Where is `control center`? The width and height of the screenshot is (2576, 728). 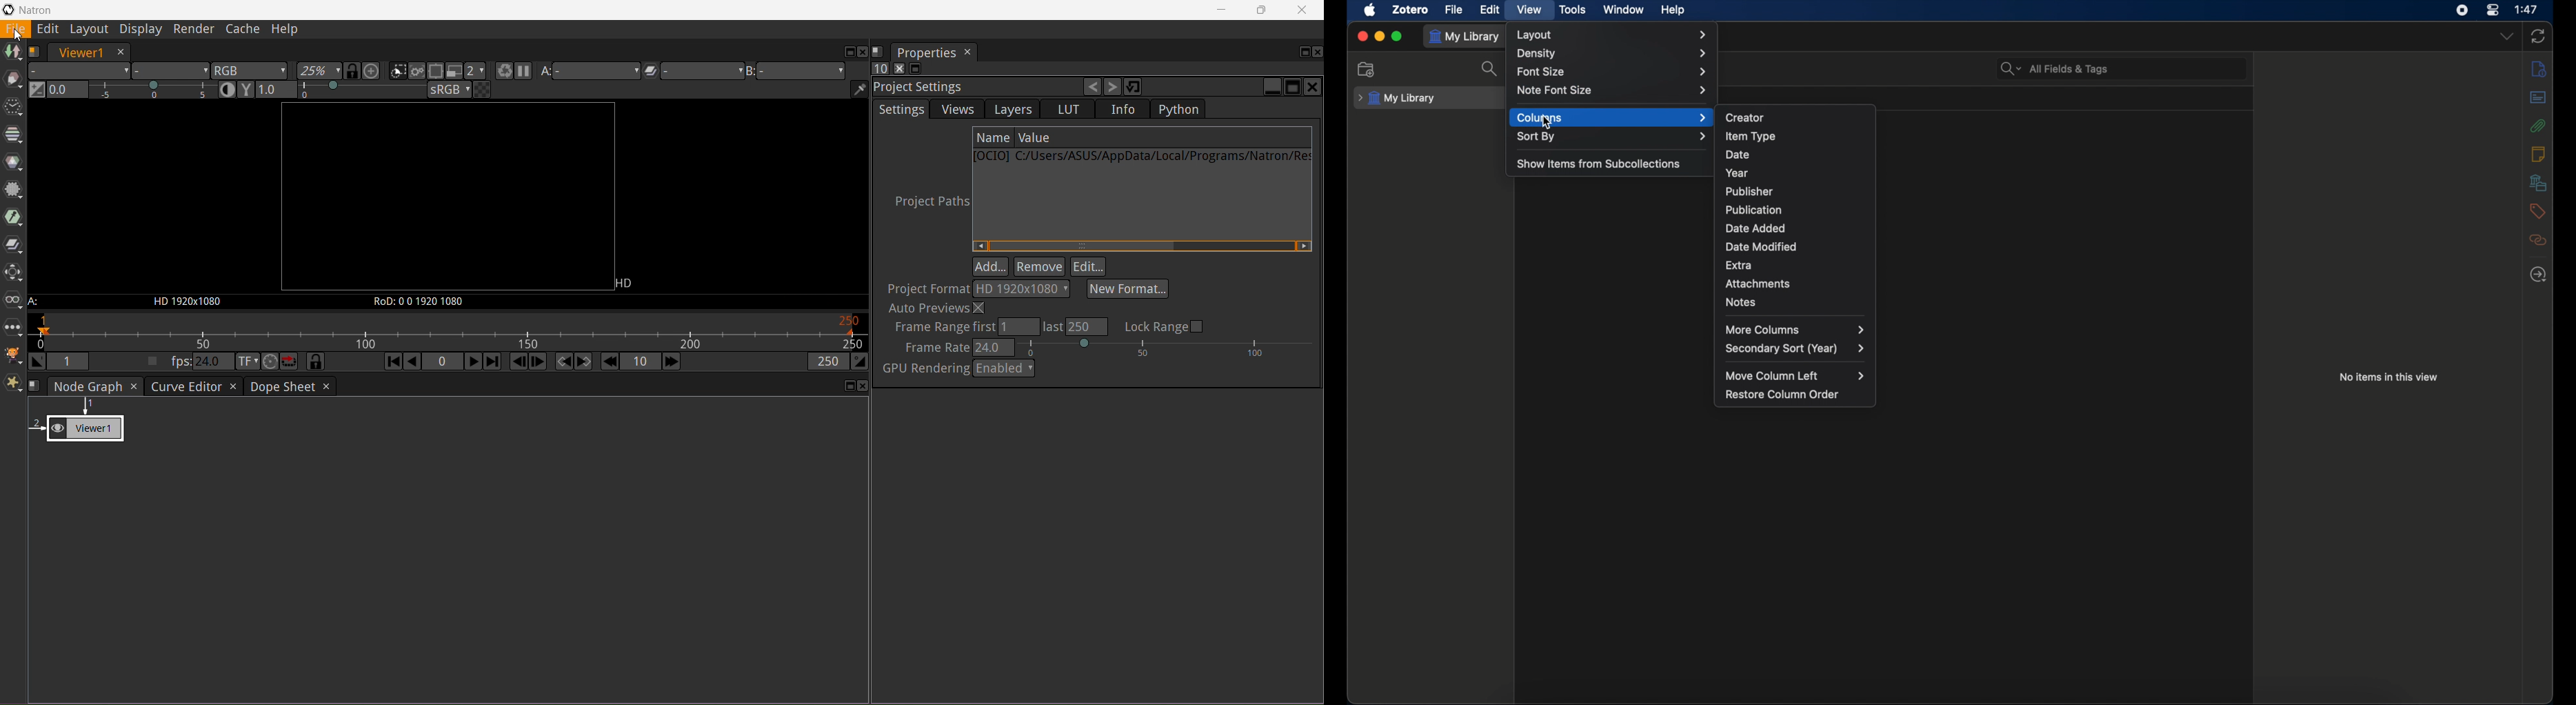
control center is located at coordinates (2493, 10).